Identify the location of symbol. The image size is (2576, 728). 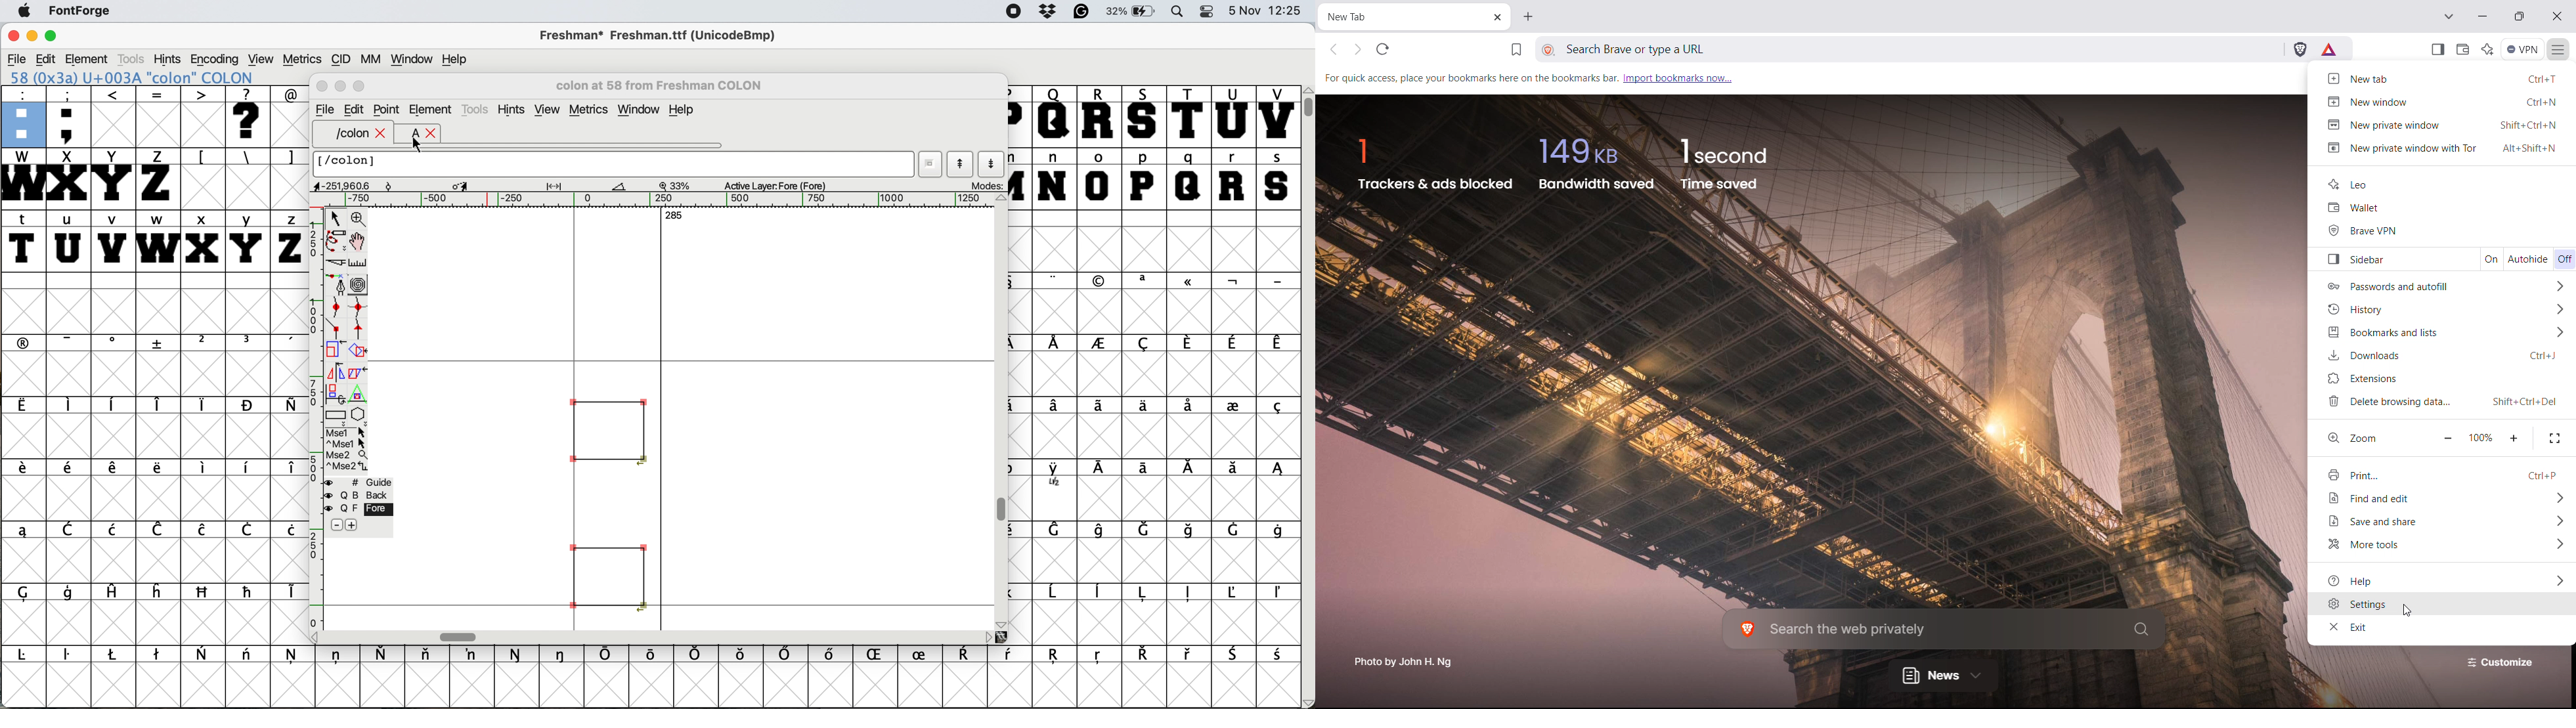
(248, 343).